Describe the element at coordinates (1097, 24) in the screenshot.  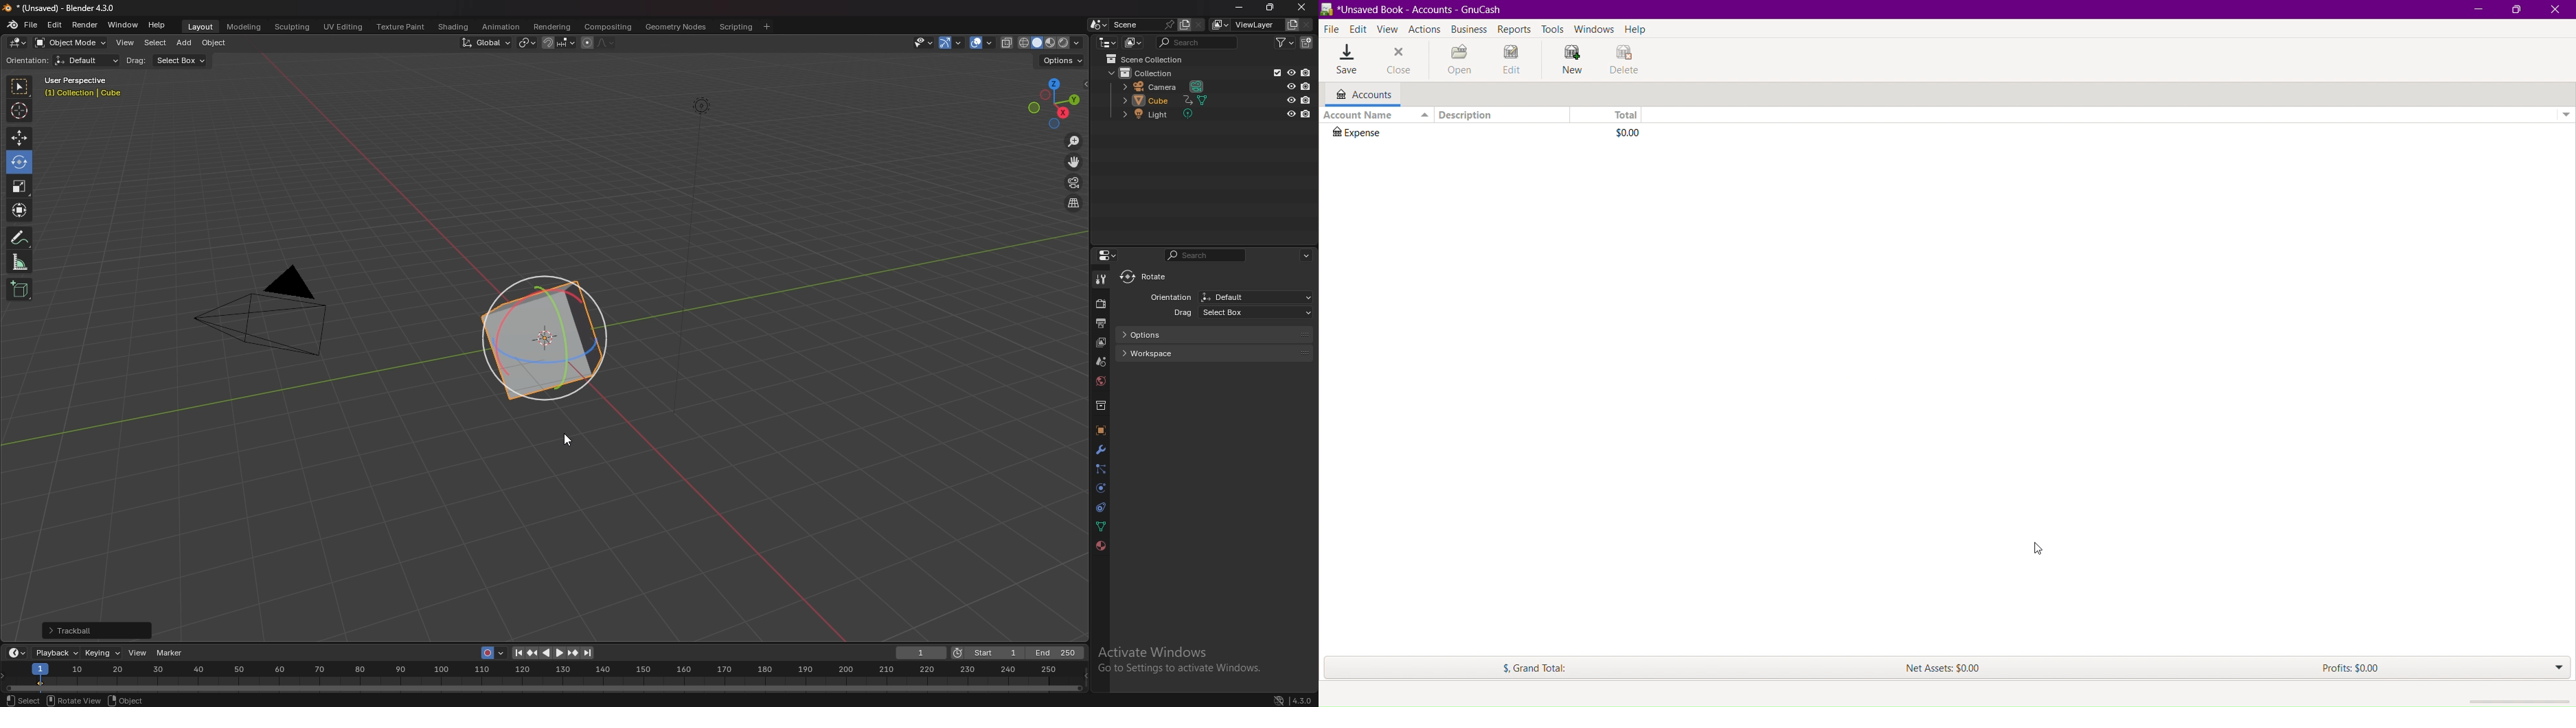
I see `browse scene` at that location.